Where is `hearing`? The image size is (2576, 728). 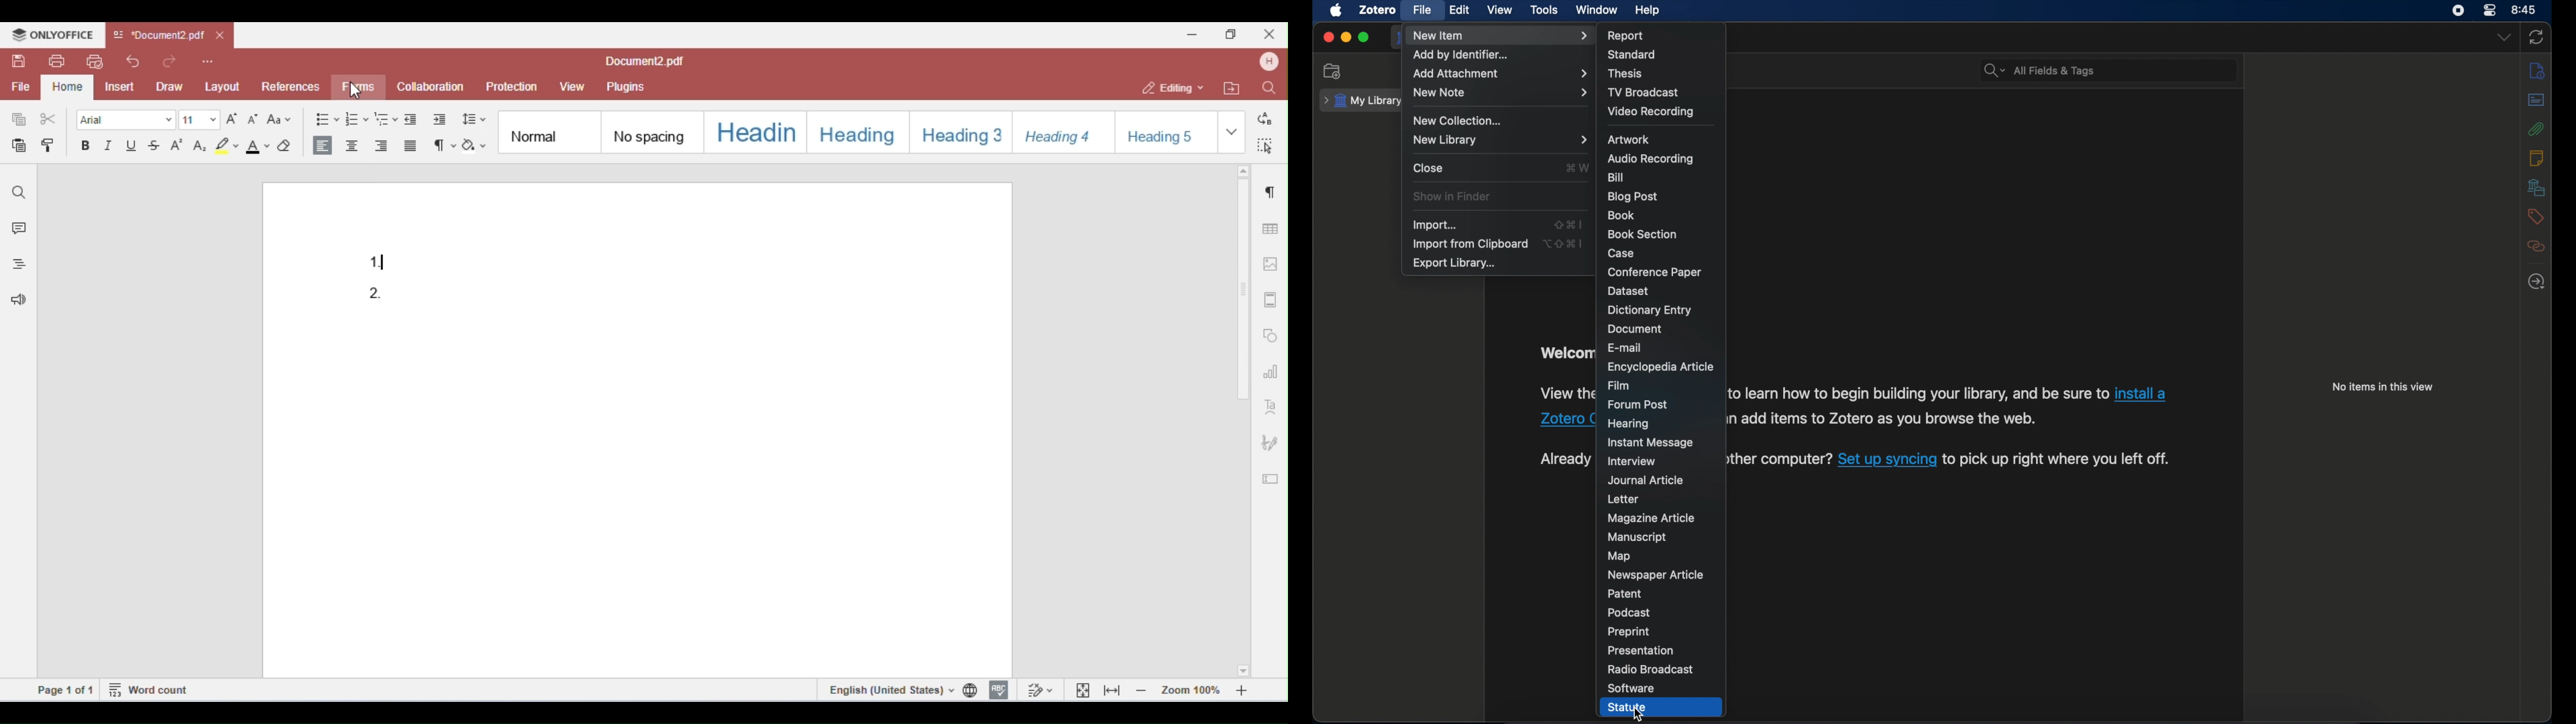
hearing is located at coordinates (1629, 423).